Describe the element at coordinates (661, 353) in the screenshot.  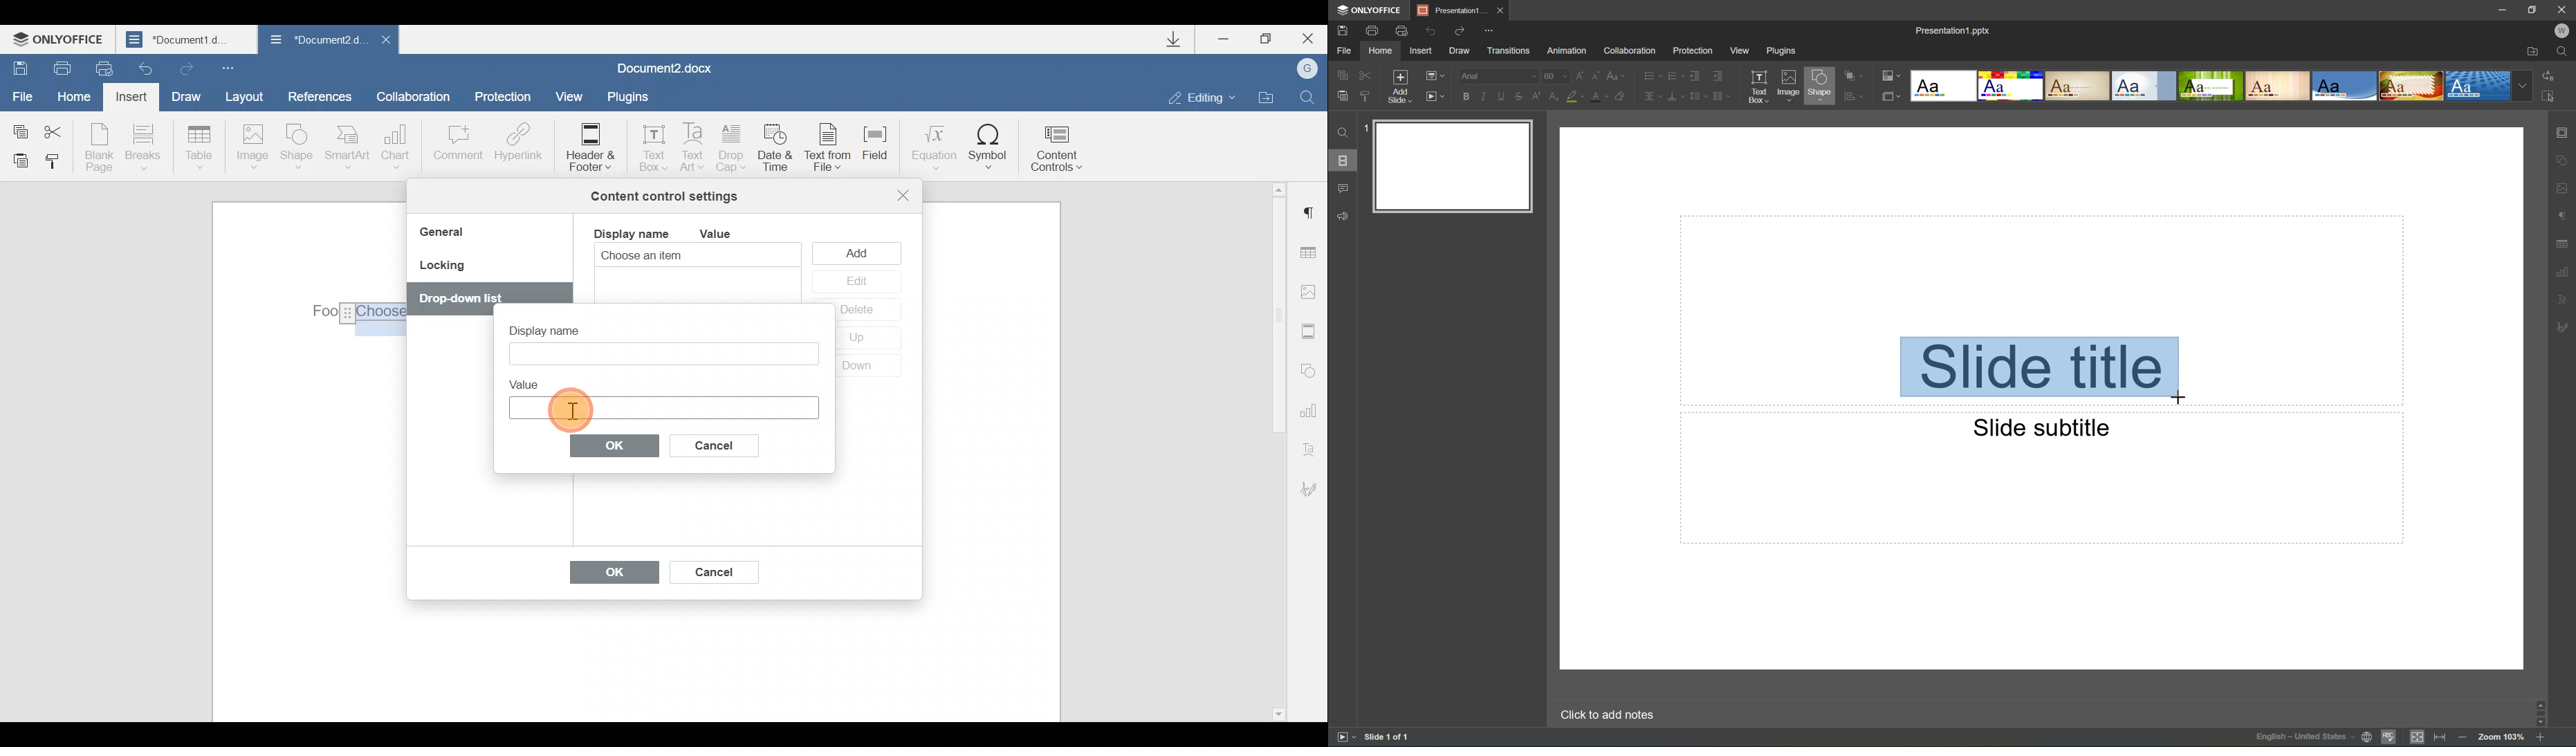
I see `Text box` at that location.